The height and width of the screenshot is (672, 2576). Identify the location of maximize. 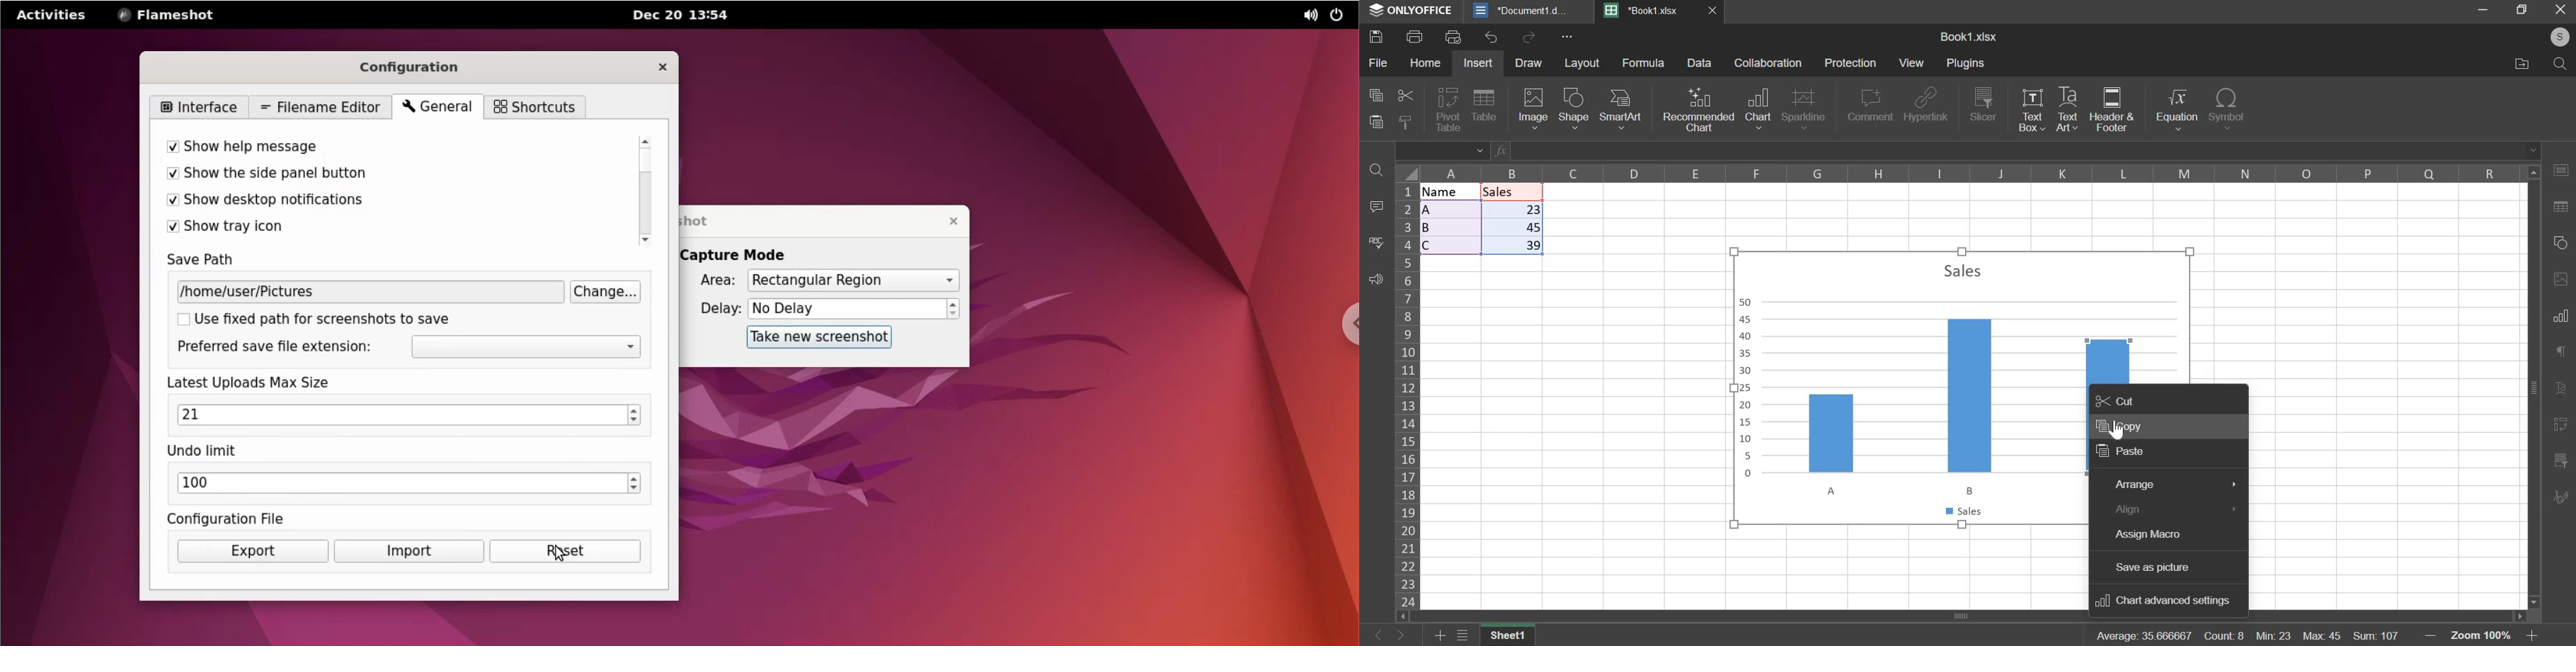
(2522, 13).